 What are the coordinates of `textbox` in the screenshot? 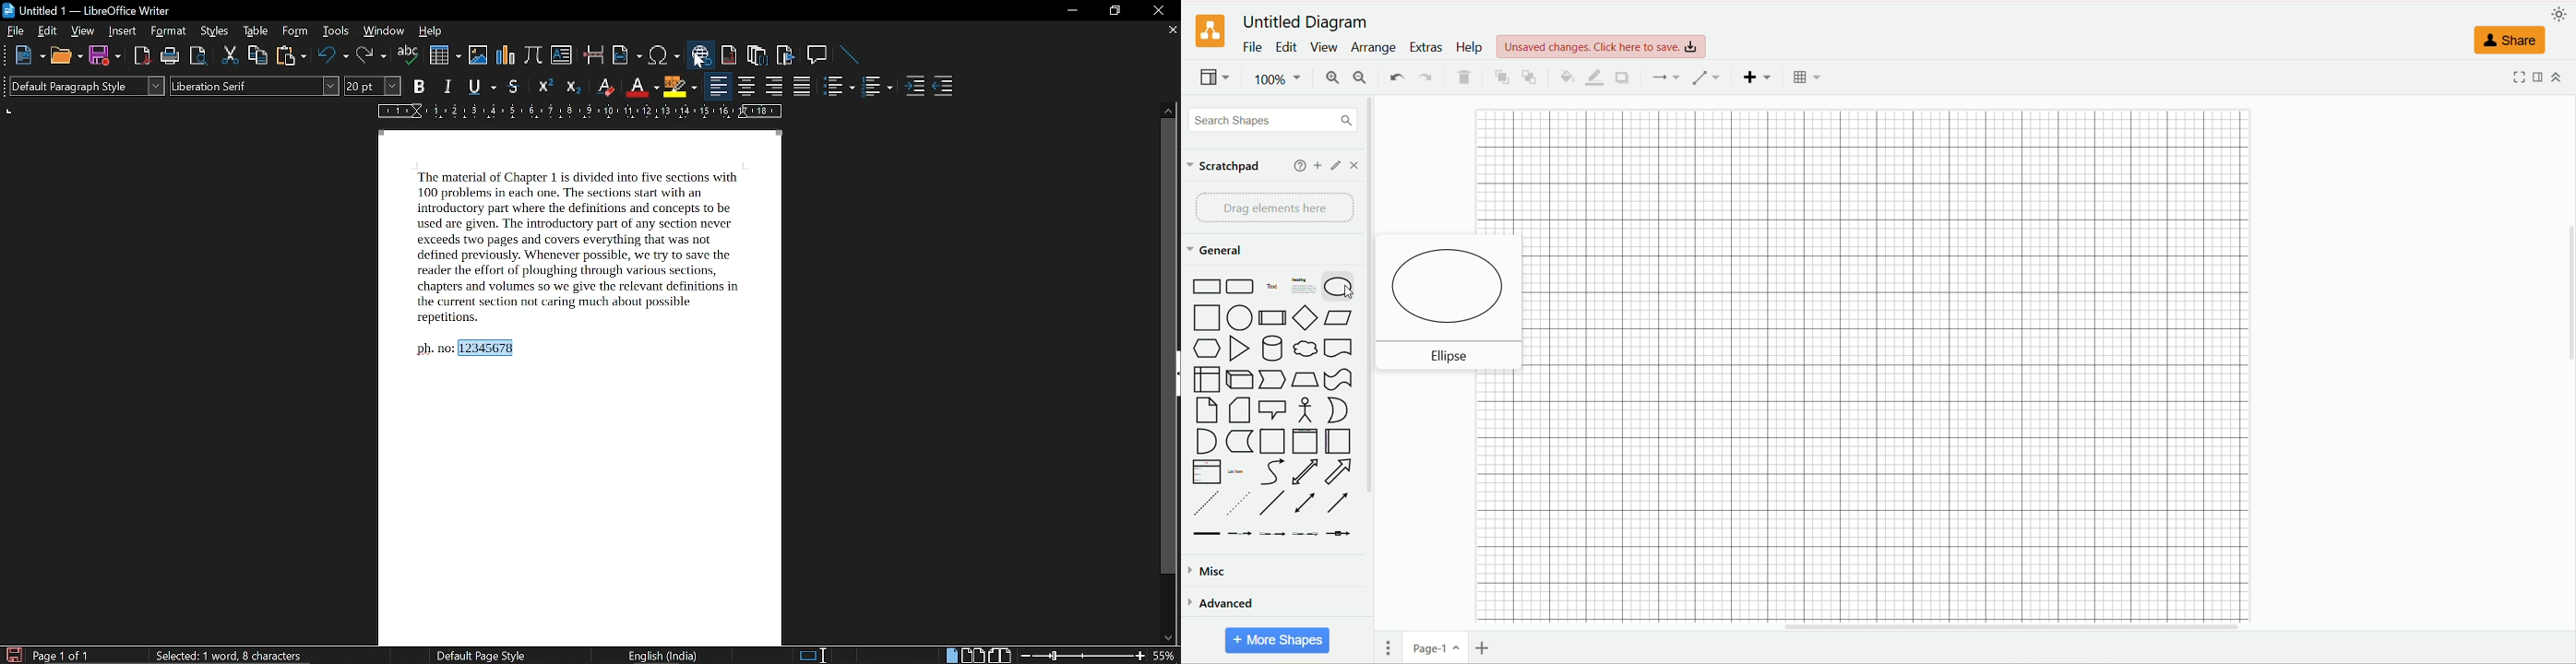 It's located at (1303, 288).